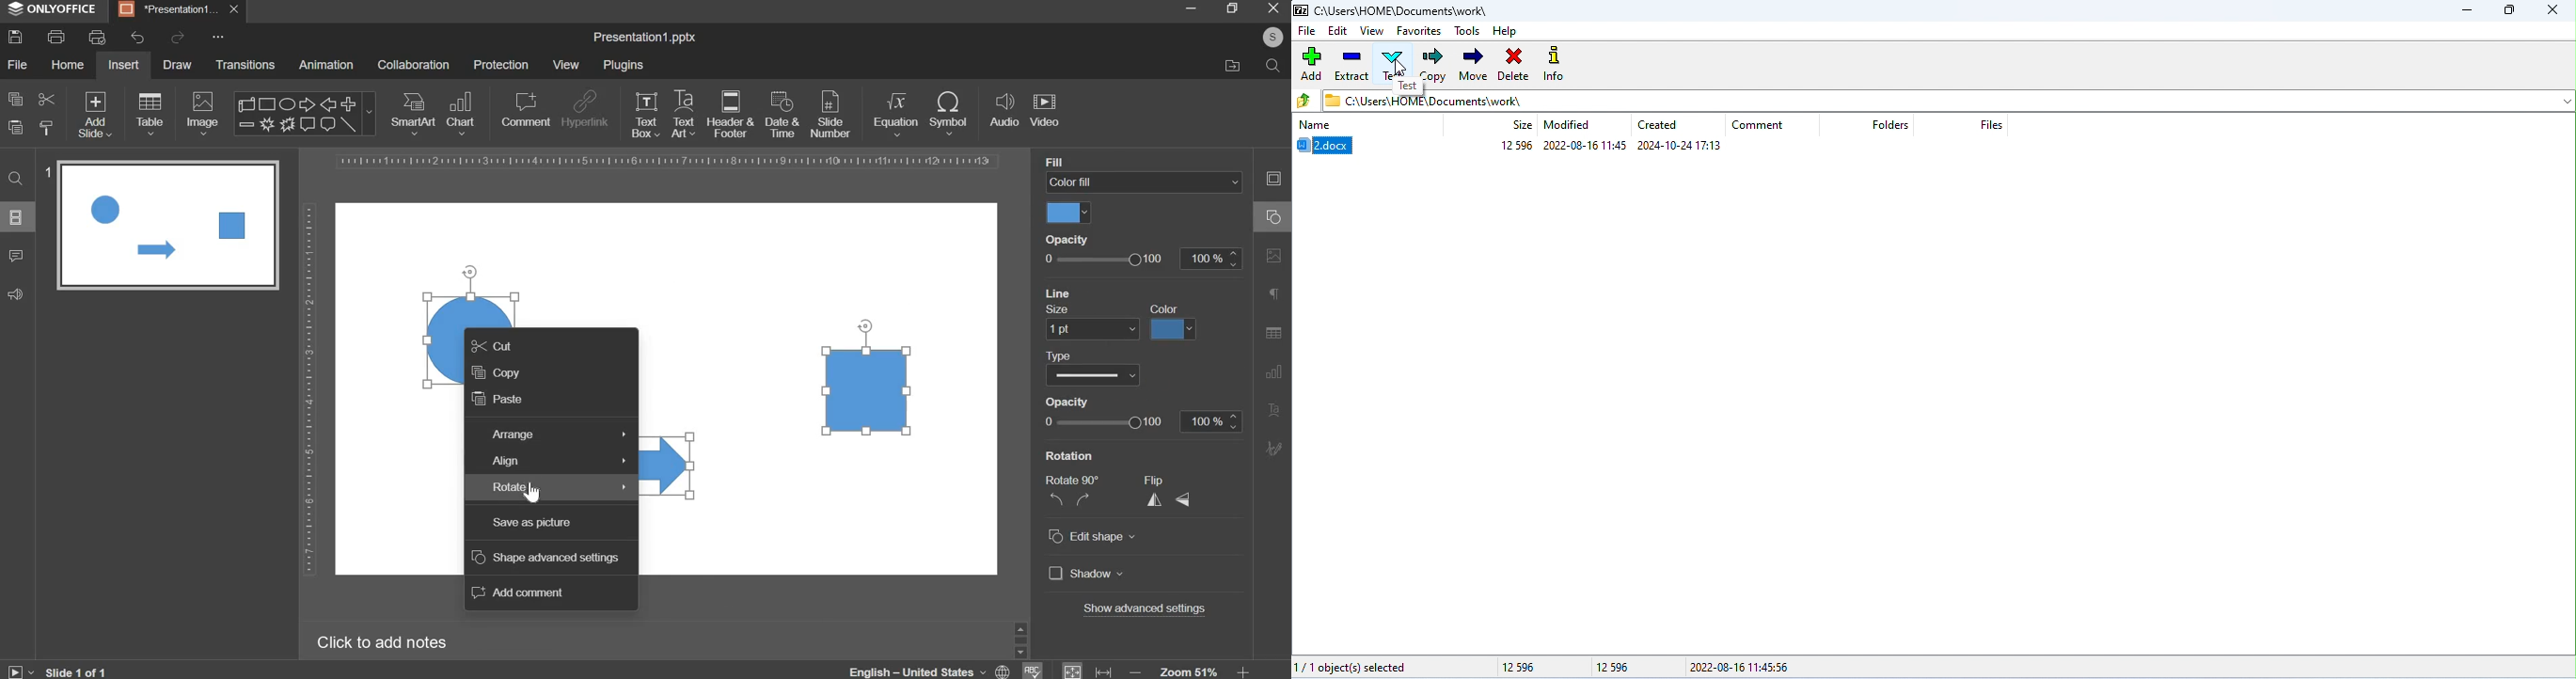  What do you see at coordinates (1077, 400) in the screenshot?
I see `opacity` at bounding box center [1077, 400].